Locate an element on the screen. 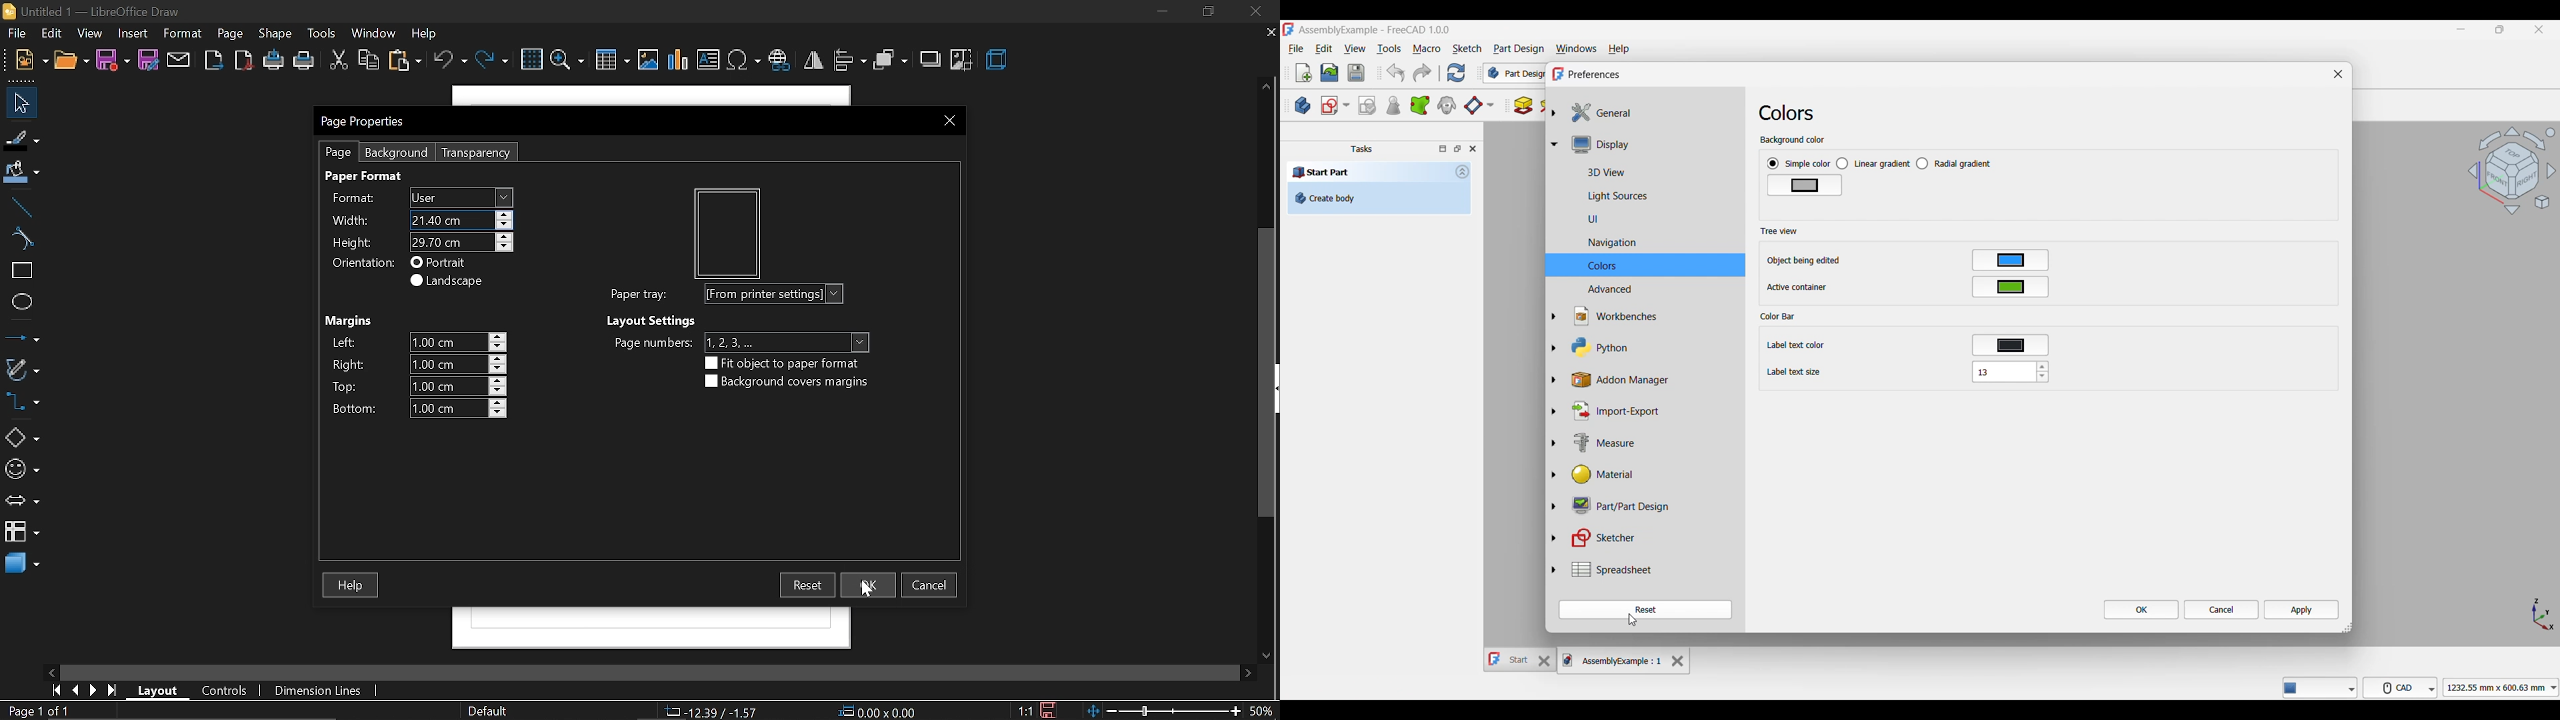 The image size is (2576, 728). portrait is located at coordinates (438, 262).